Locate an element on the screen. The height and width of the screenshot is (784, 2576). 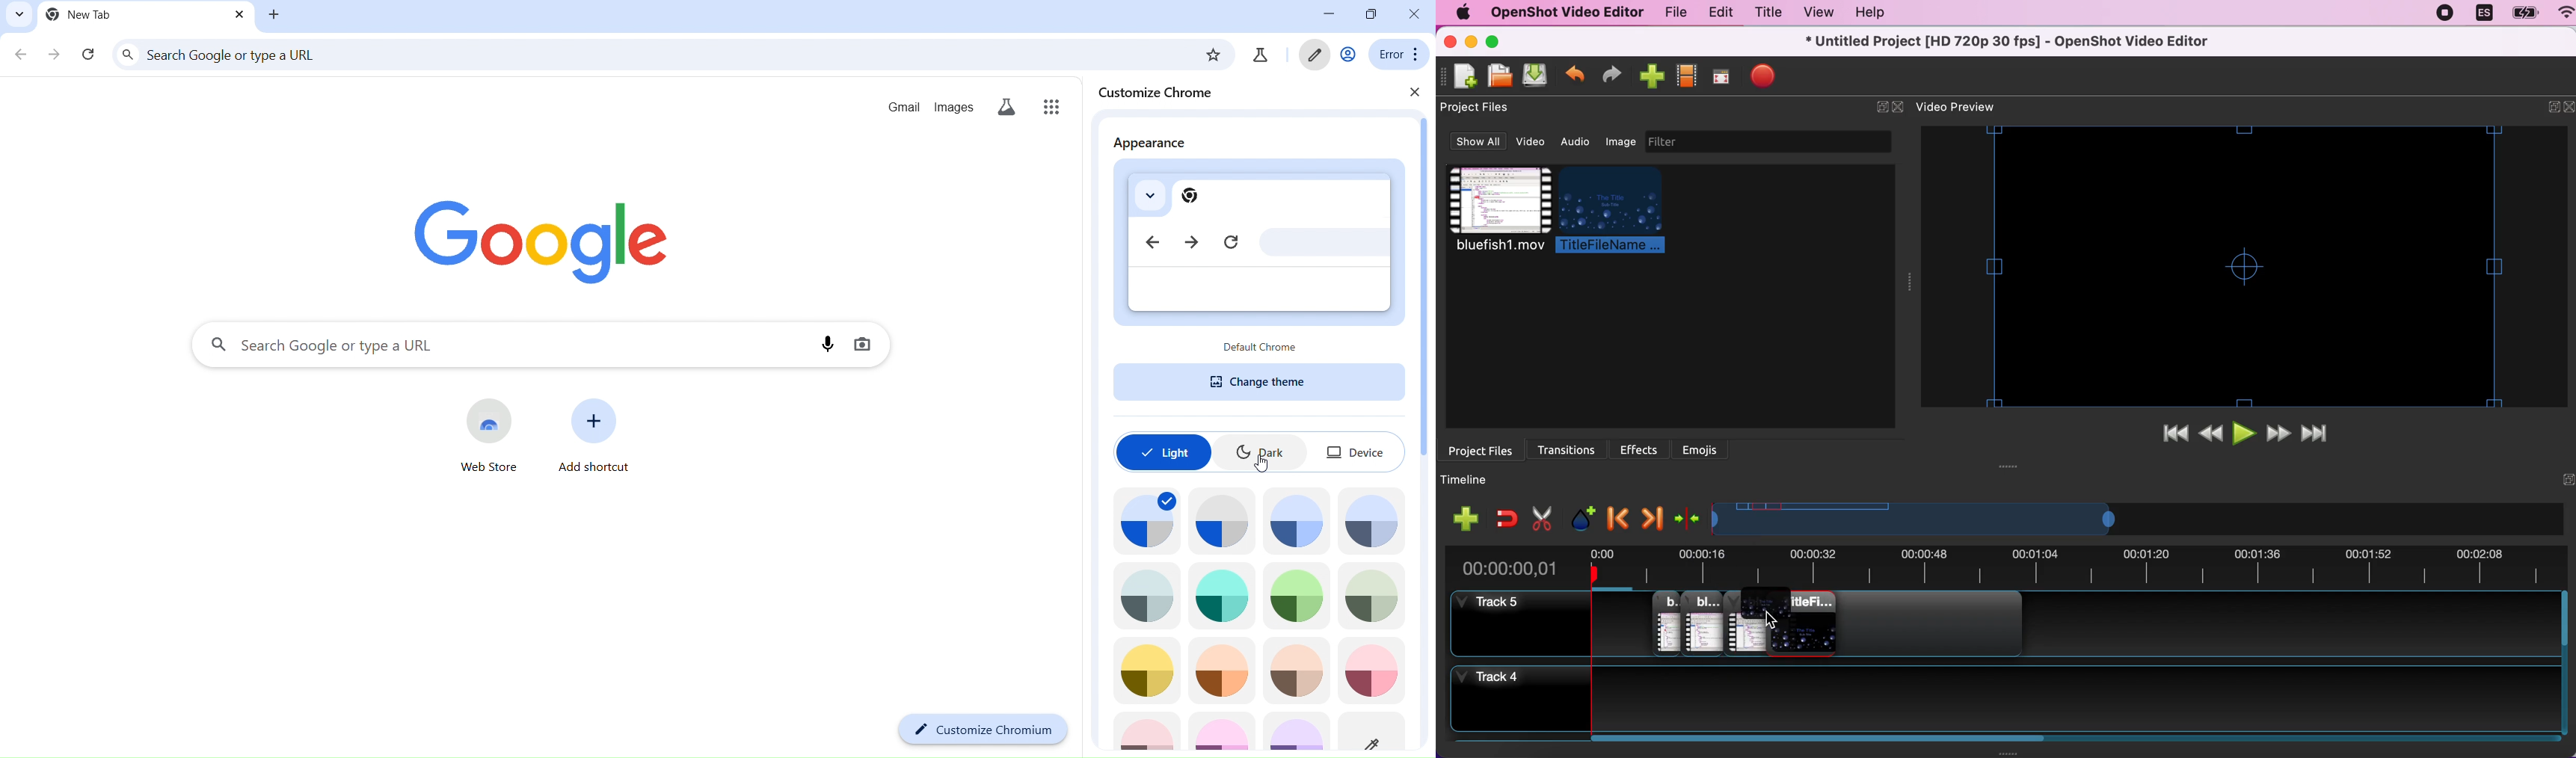
theme icon is located at coordinates (1296, 668).